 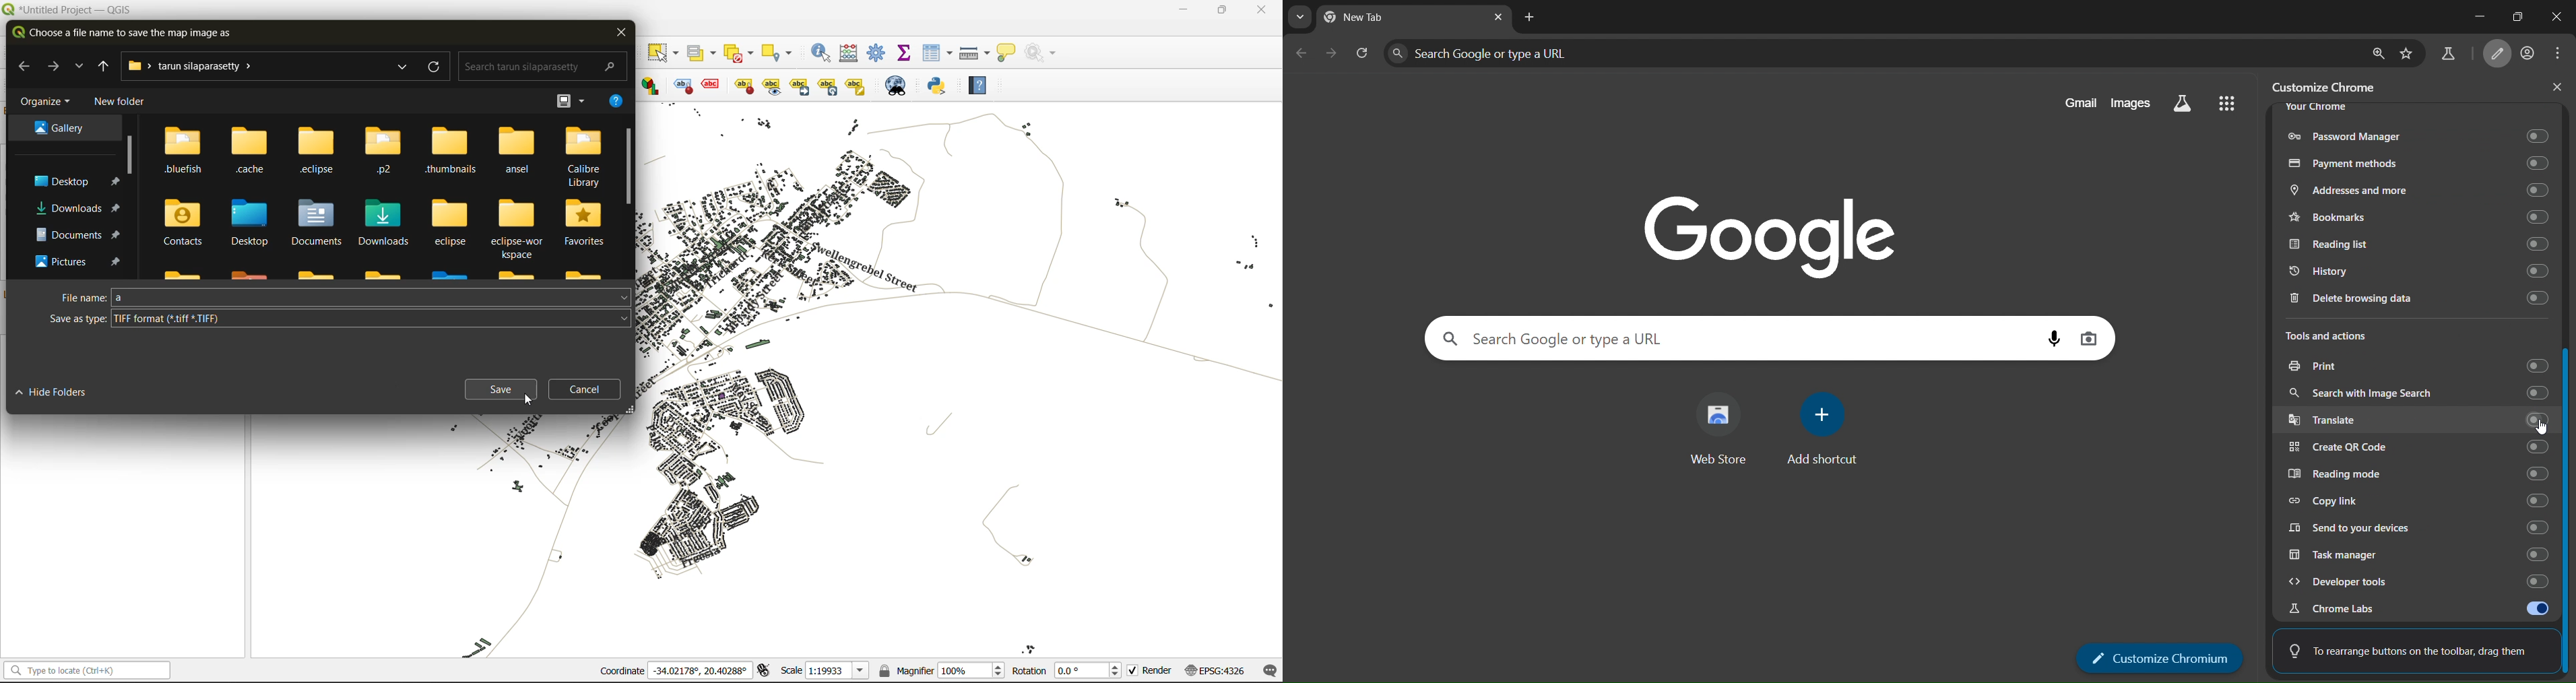 What do you see at coordinates (2472, 15) in the screenshot?
I see `minimize` at bounding box center [2472, 15].